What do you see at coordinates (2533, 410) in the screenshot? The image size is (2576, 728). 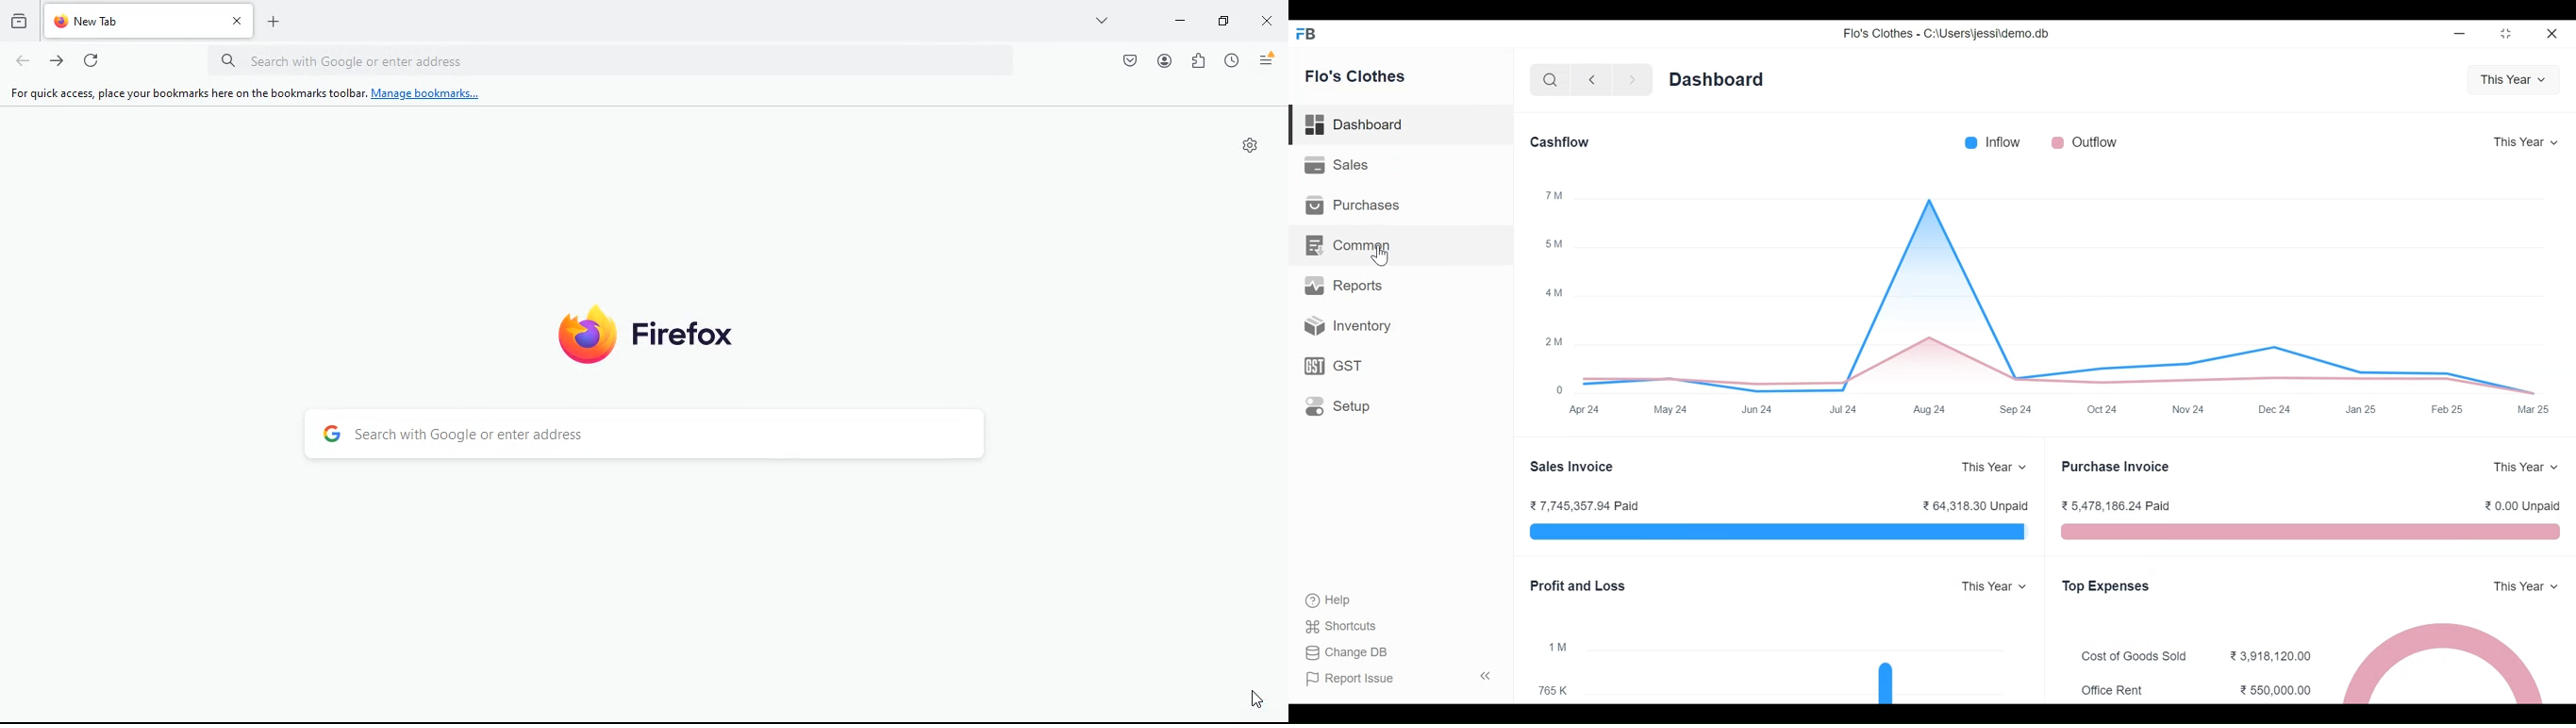 I see `Mar 25` at bounding box center [2533, 410].